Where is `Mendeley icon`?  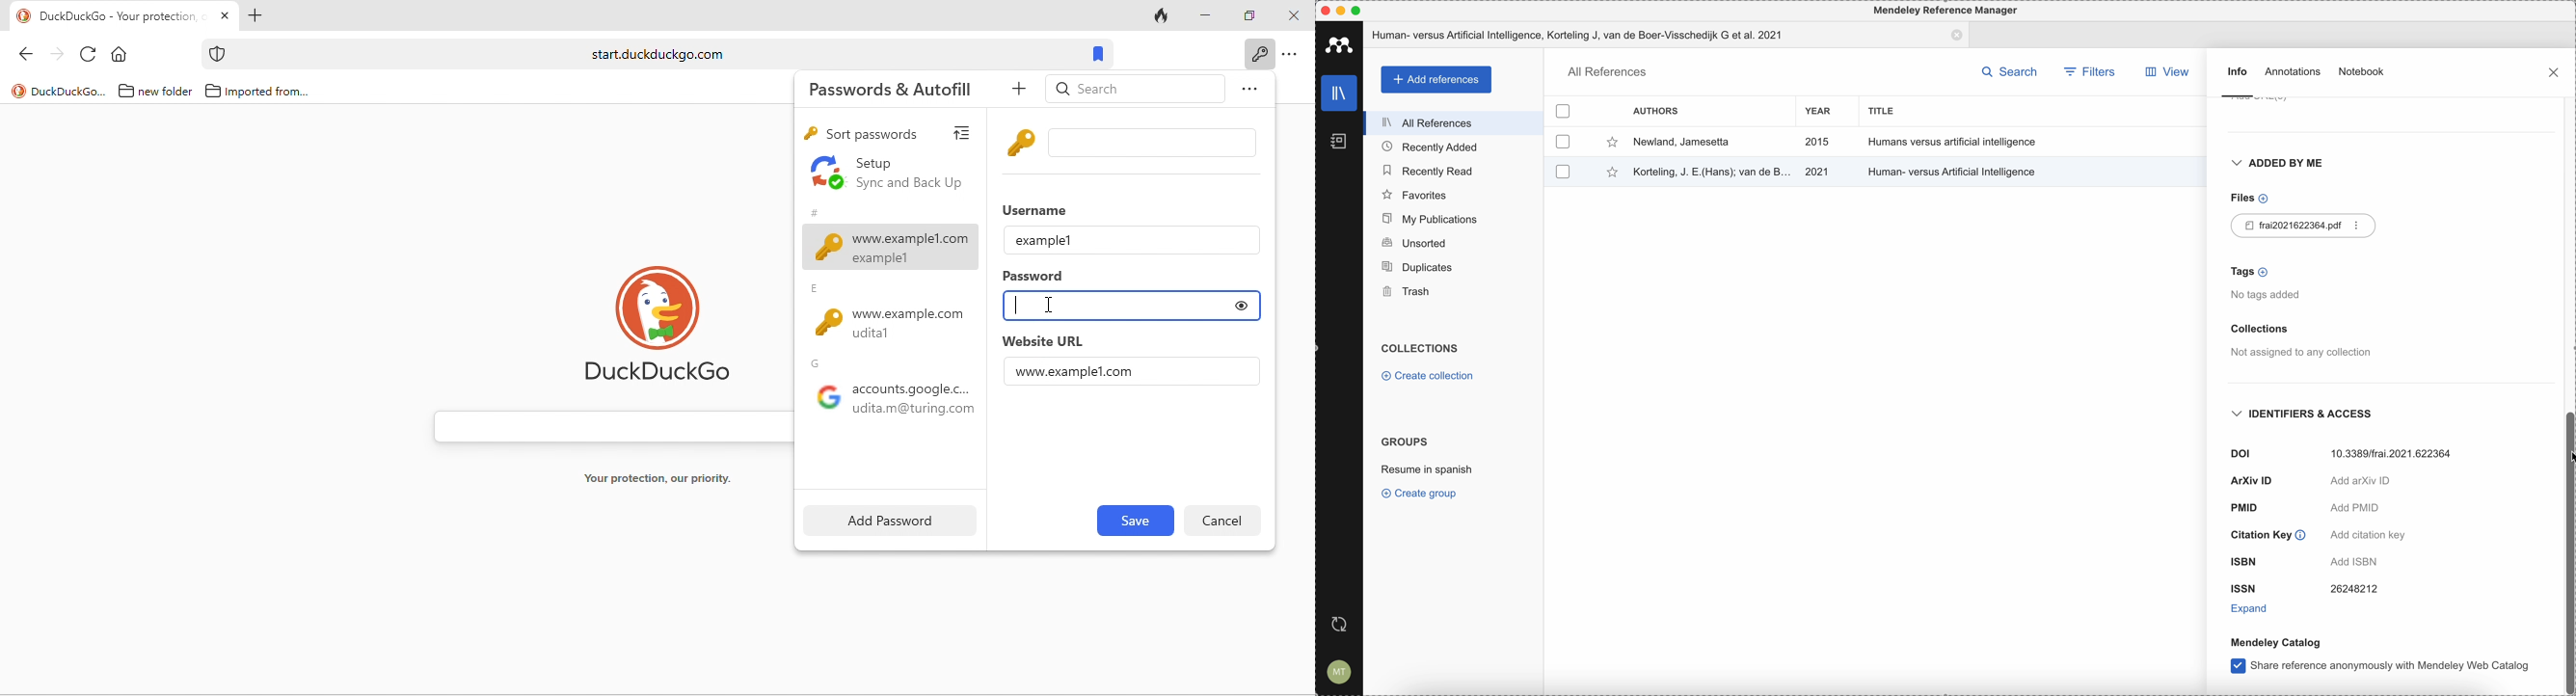
Mendeley icon is located at coordinates (1339, 45).